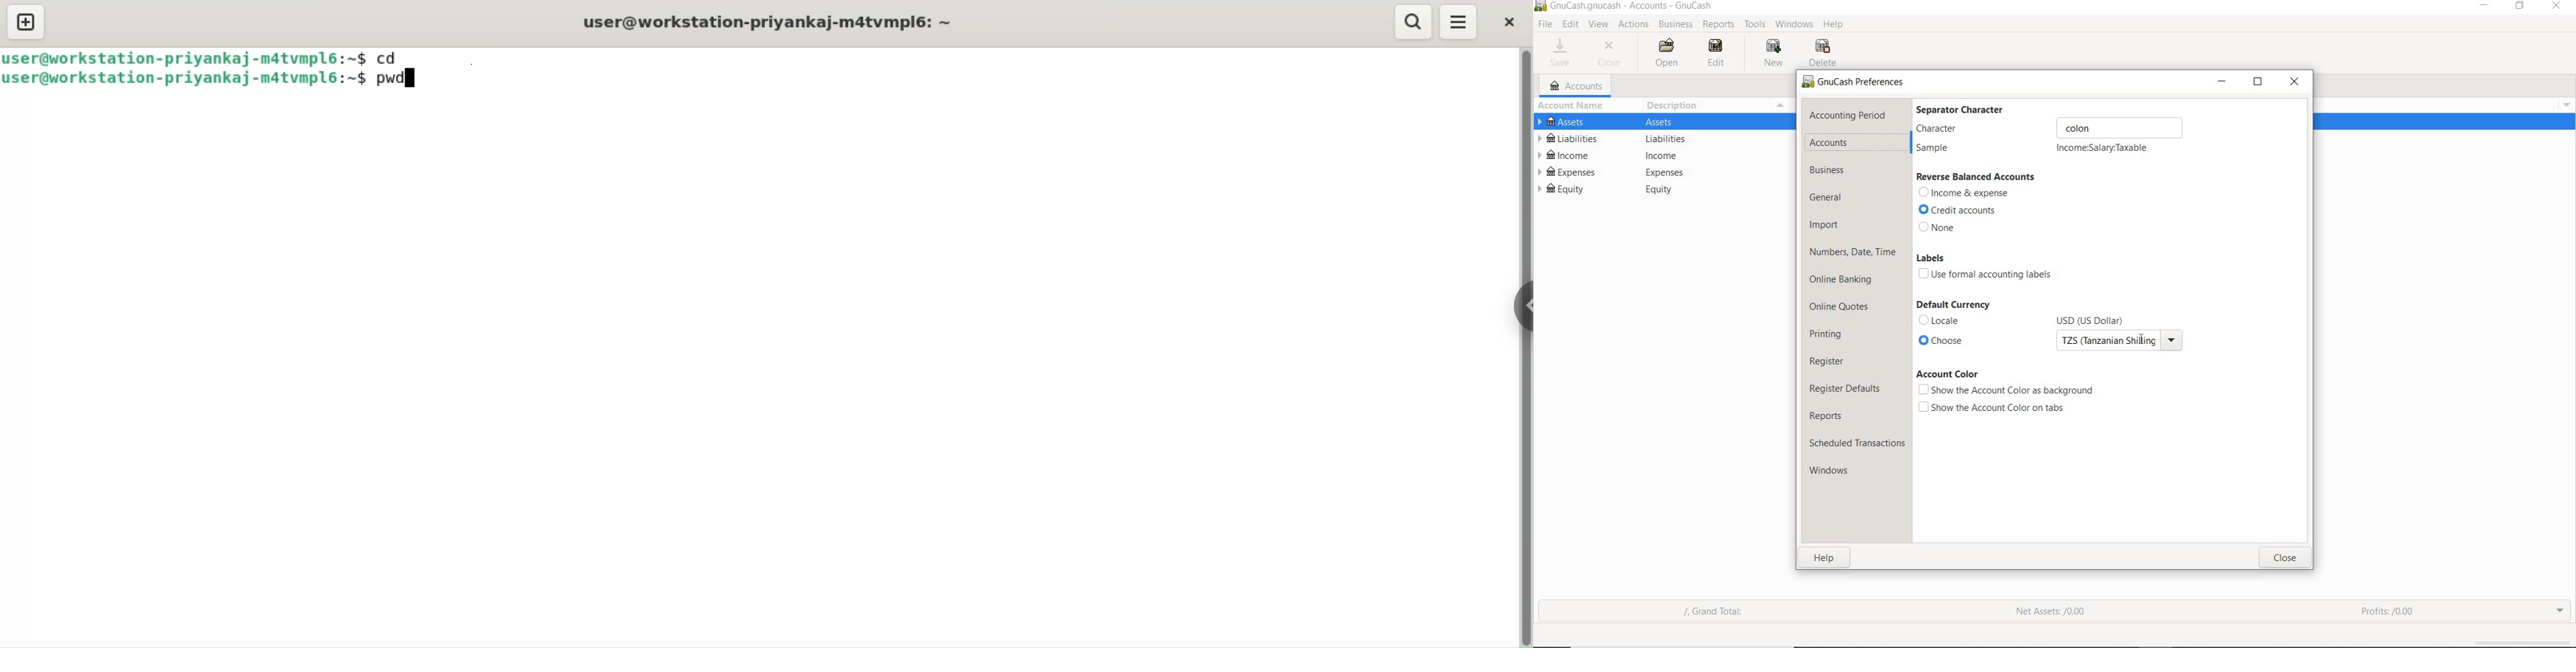 Image resolution: width=2576 pixels, height=672 pixels. What do you see at coordinates (1633, 25) in the screenshot?
I see `ACTIONS` at bounding box center [1633, 25].